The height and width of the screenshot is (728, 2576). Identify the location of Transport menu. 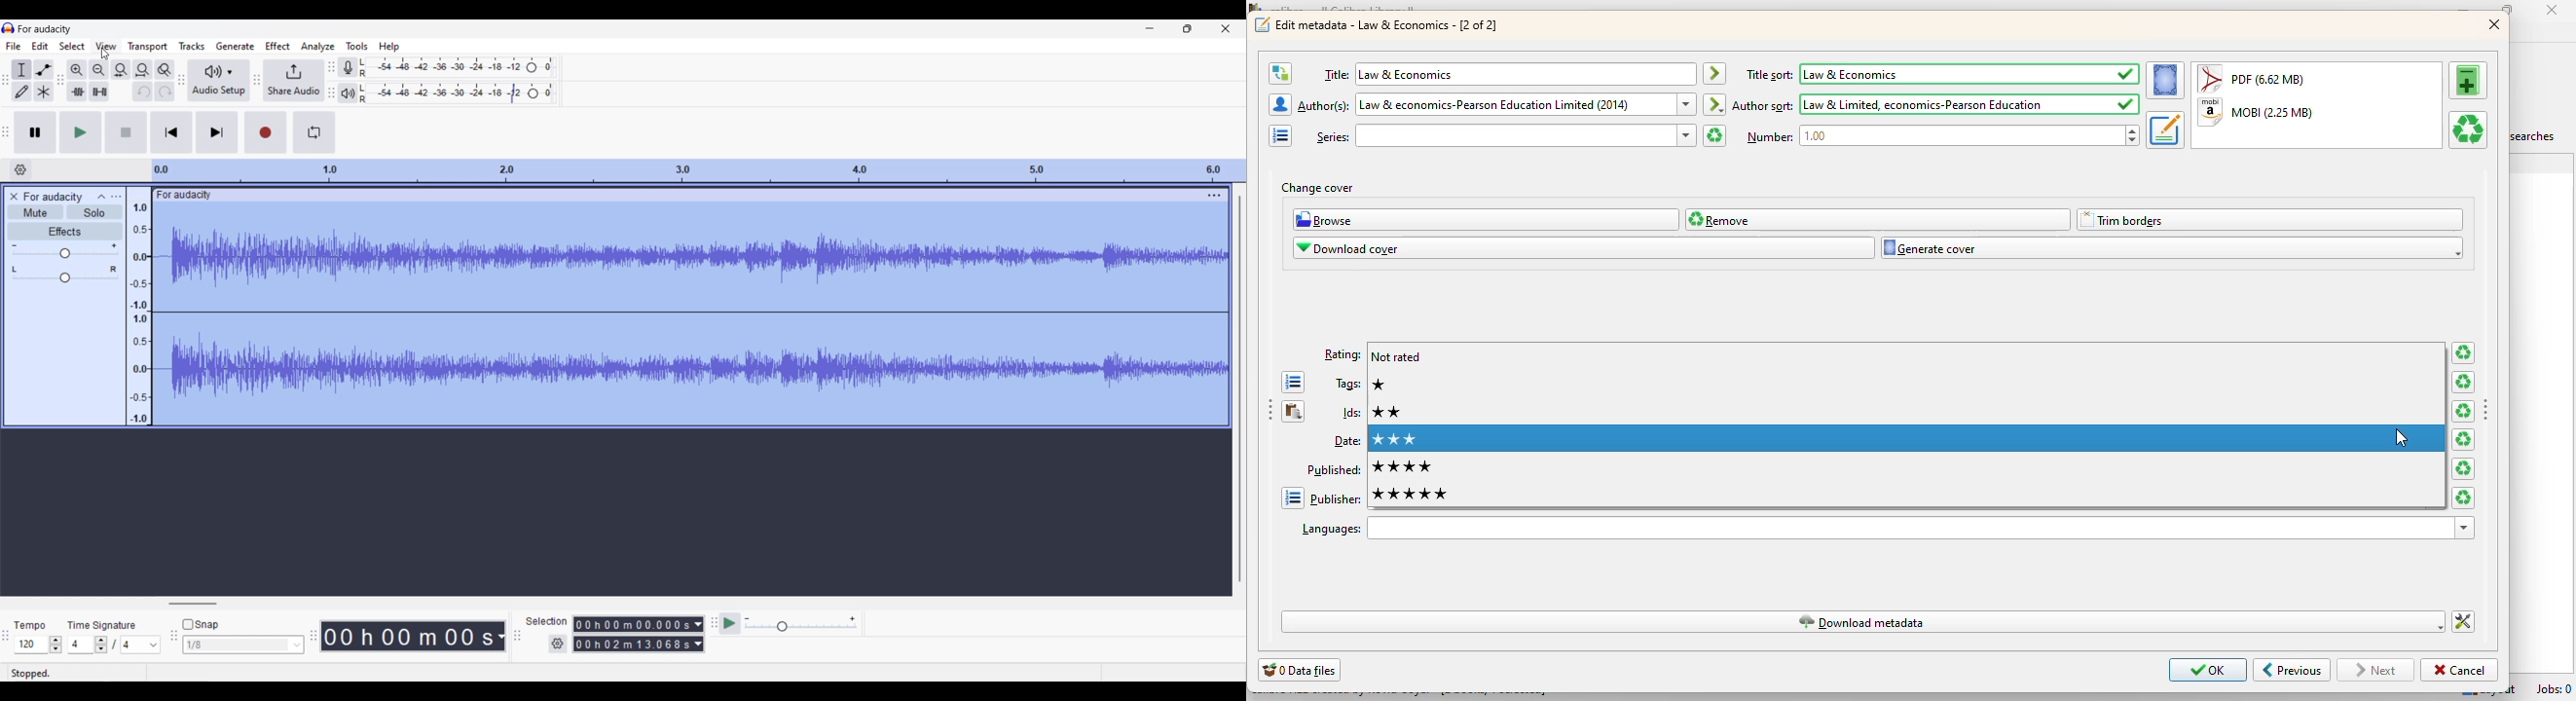
(148, 47).